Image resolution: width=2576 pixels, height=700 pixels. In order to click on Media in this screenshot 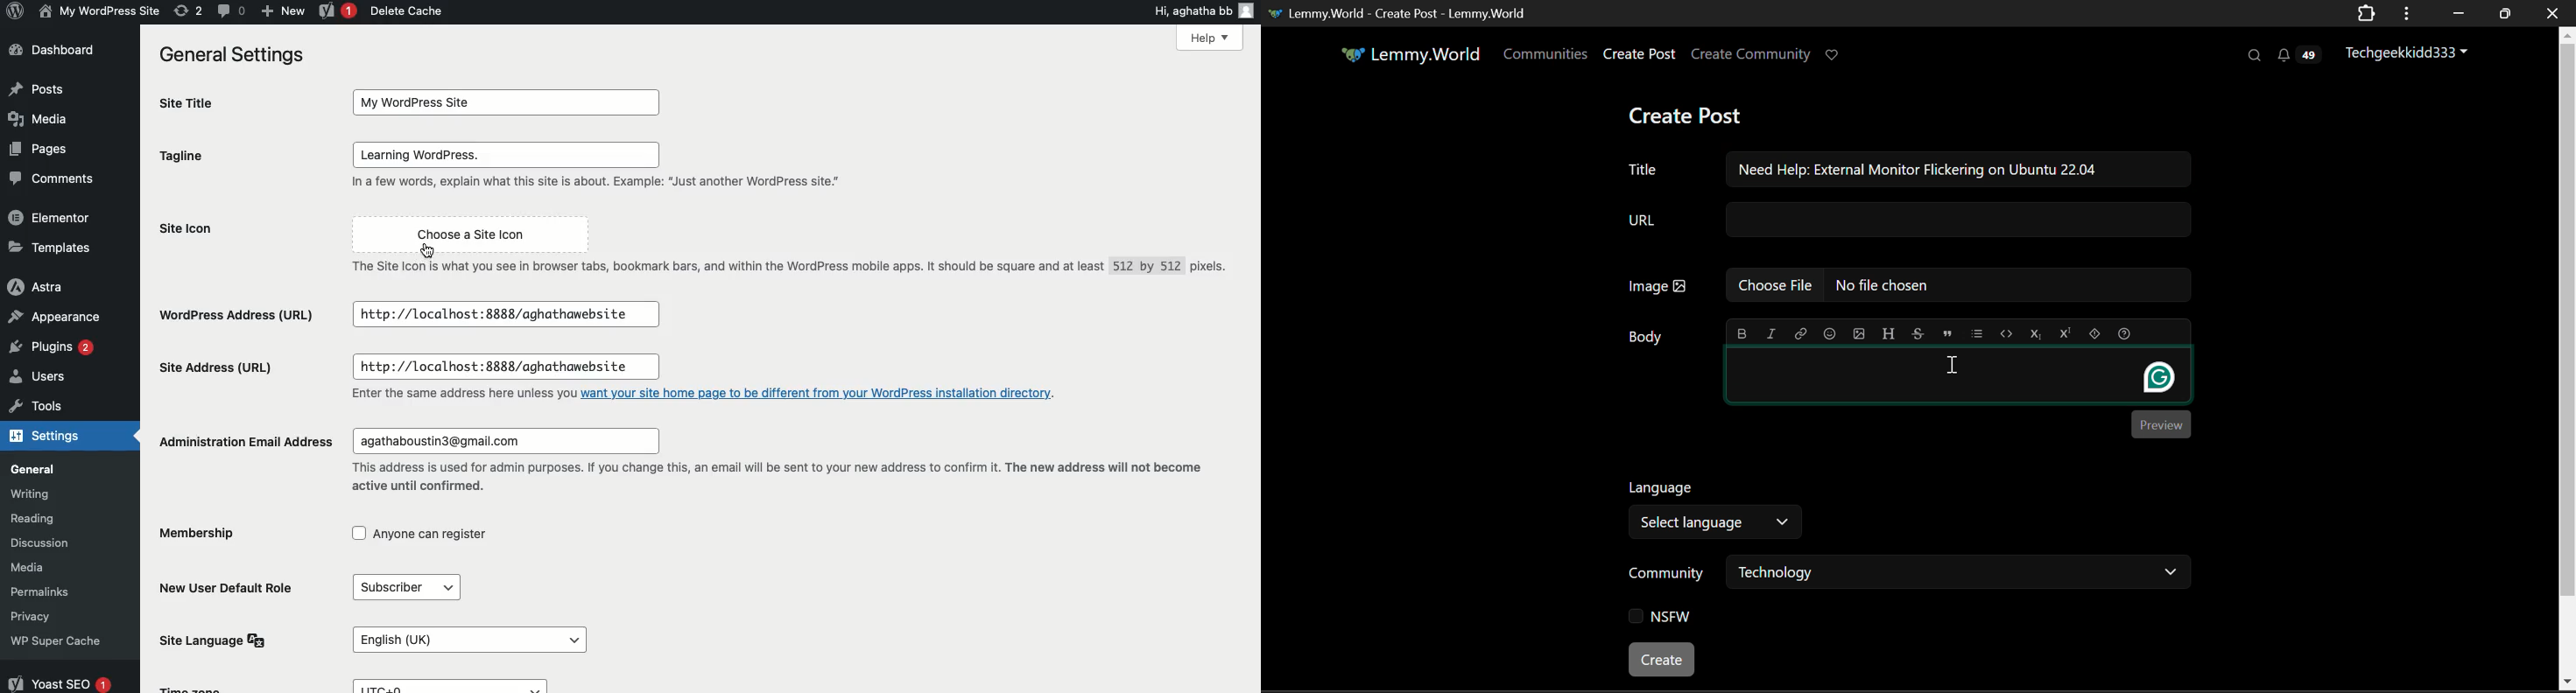, I will do `click(53, 565)`.